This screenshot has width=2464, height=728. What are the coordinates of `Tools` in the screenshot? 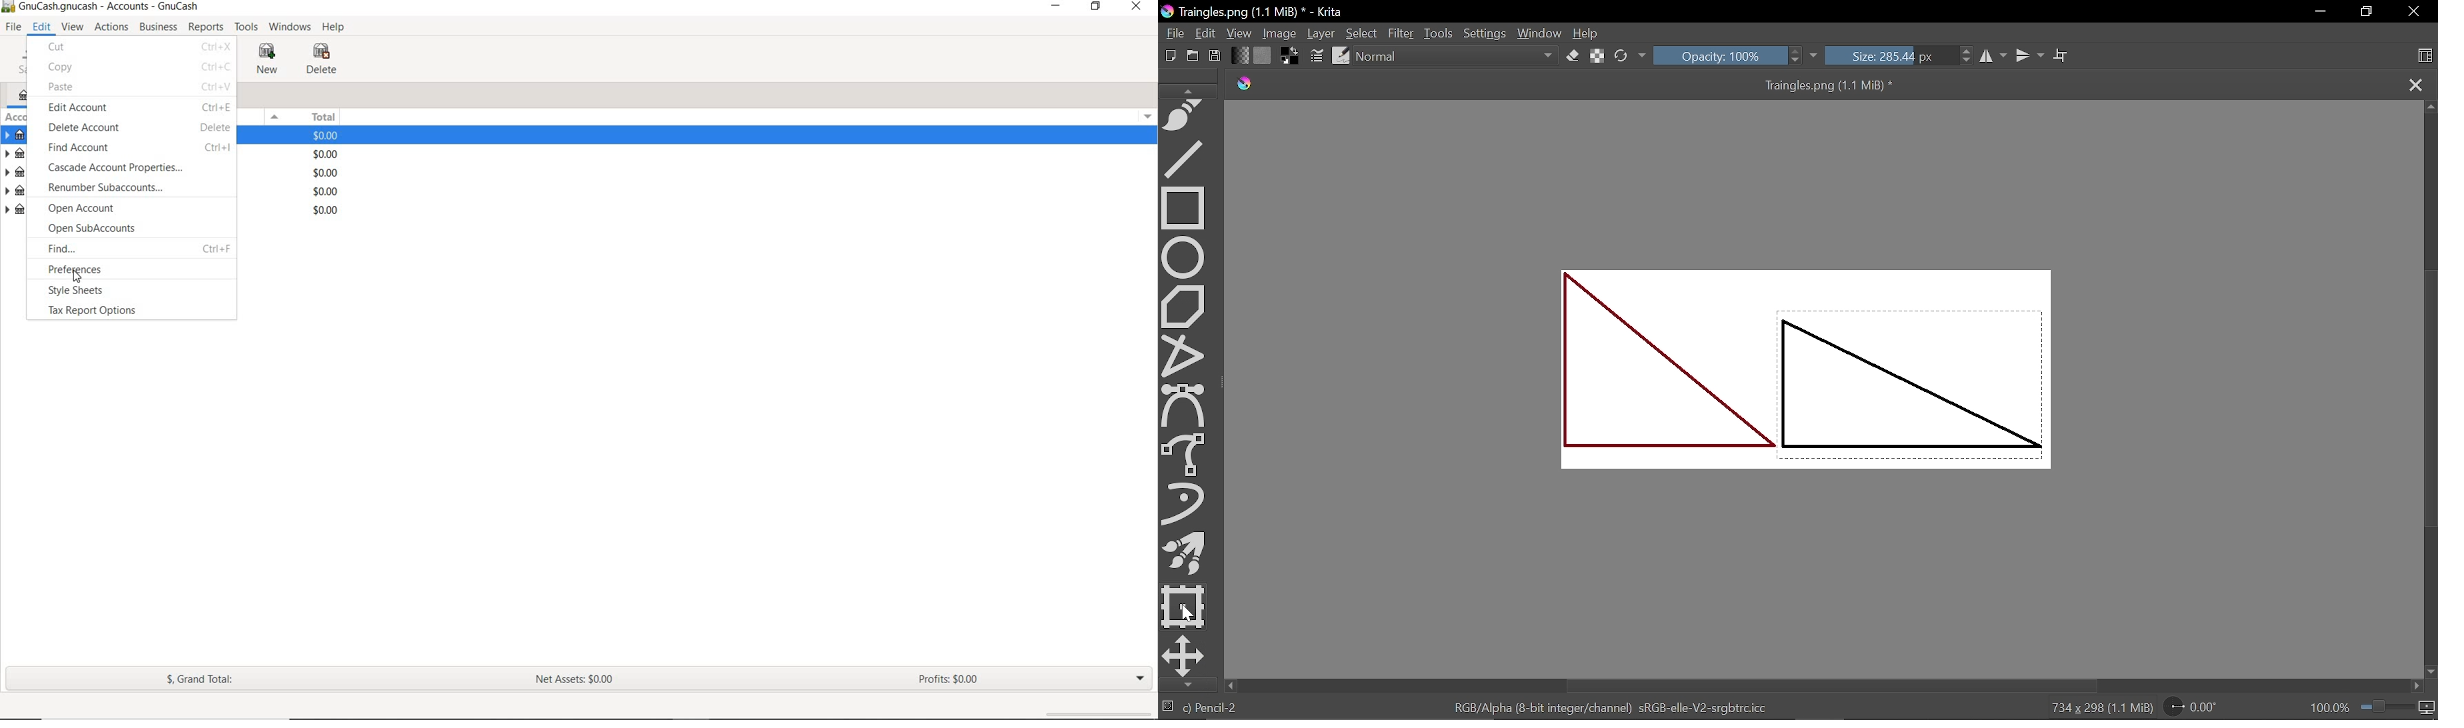 It's located at (1440, 33).